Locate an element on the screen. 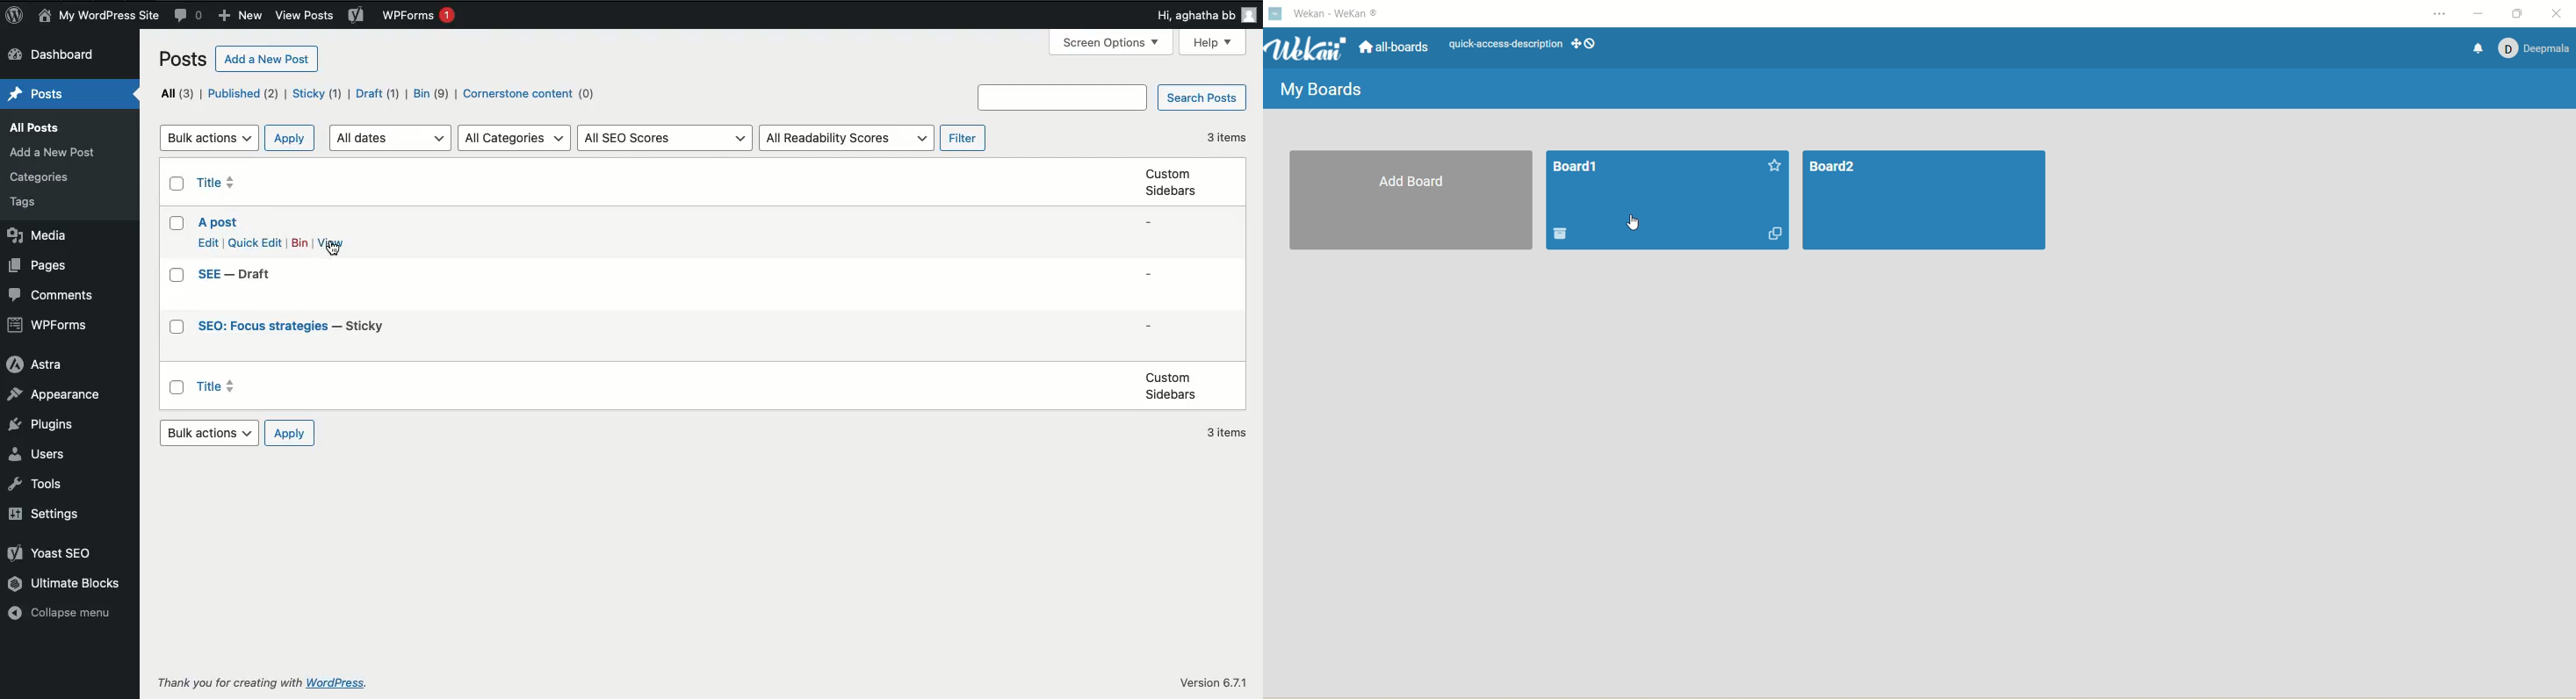  Bin is located at coordinates (301, 242).